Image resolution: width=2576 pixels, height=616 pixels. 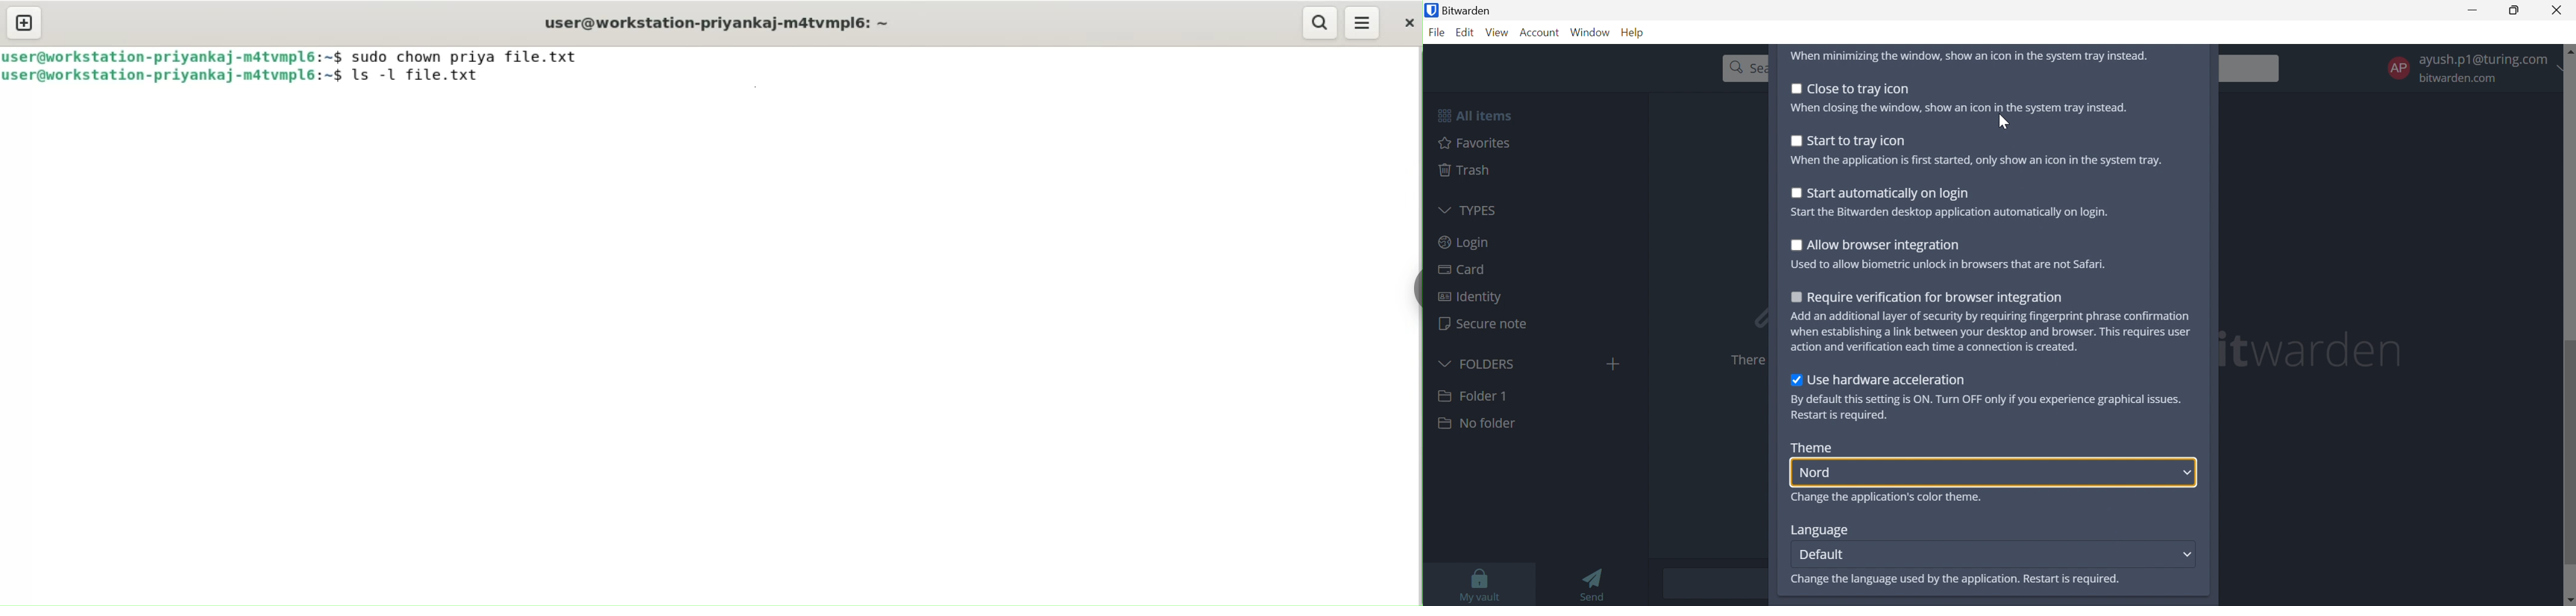 I want to click on sidebar, so click(x=1414, y=286).